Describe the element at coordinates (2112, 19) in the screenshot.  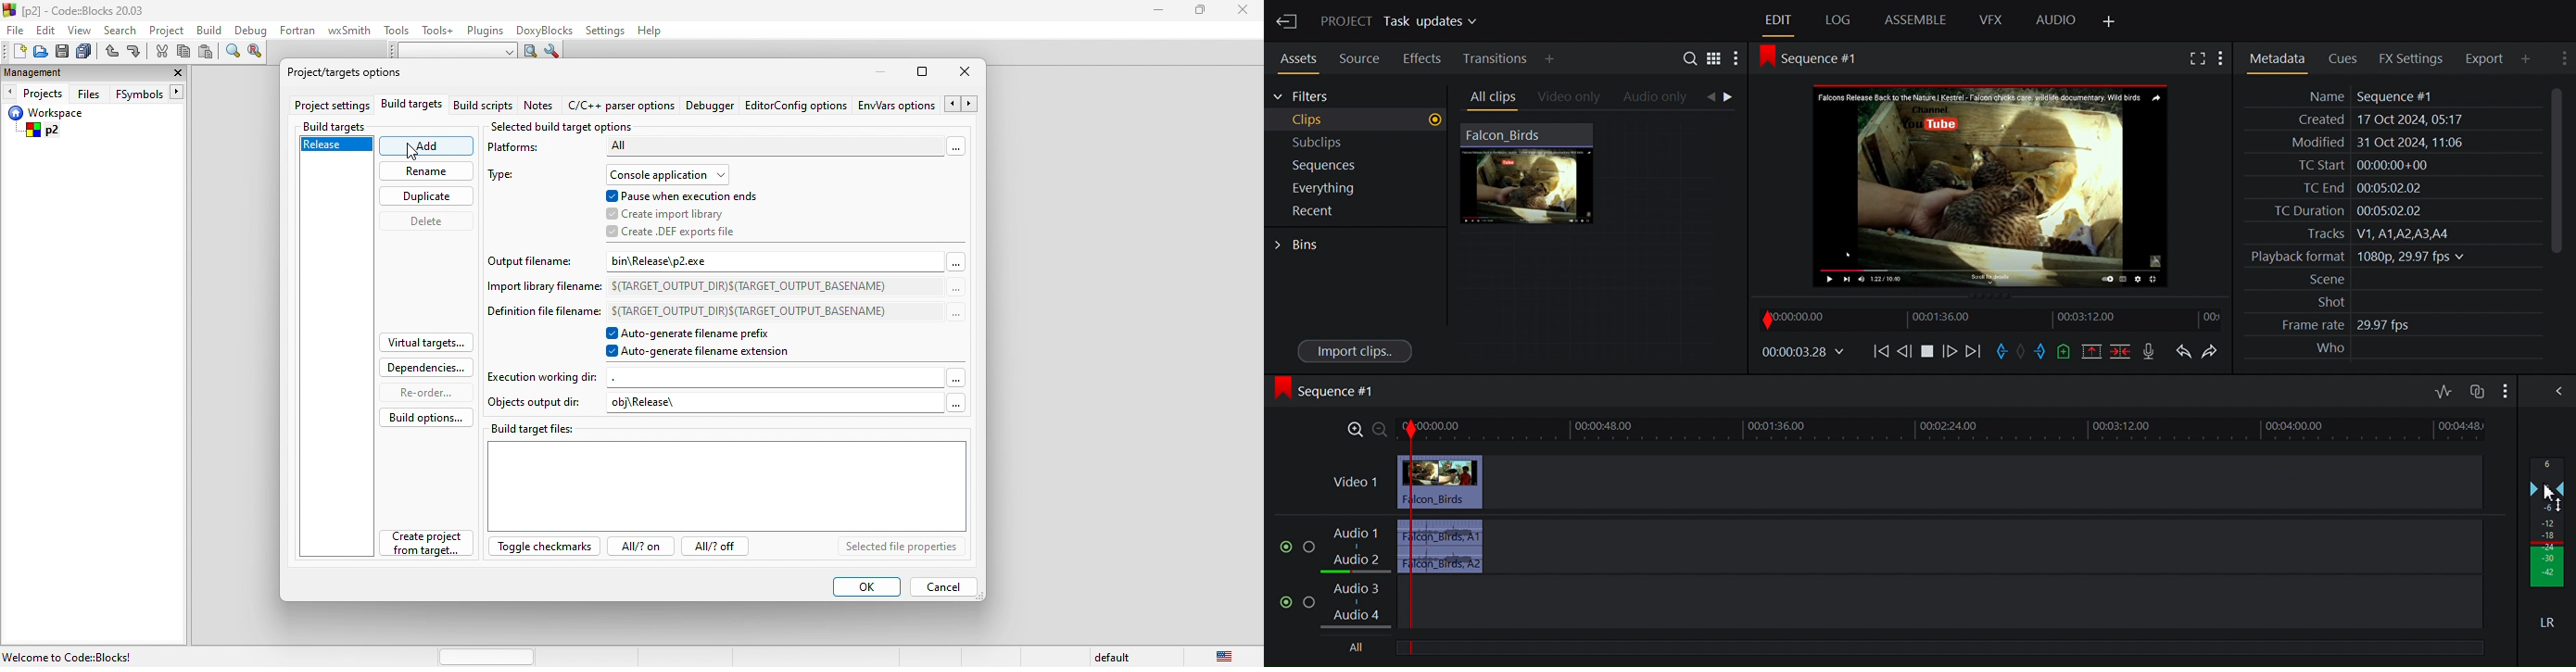
I see `Add Panel` at that location.